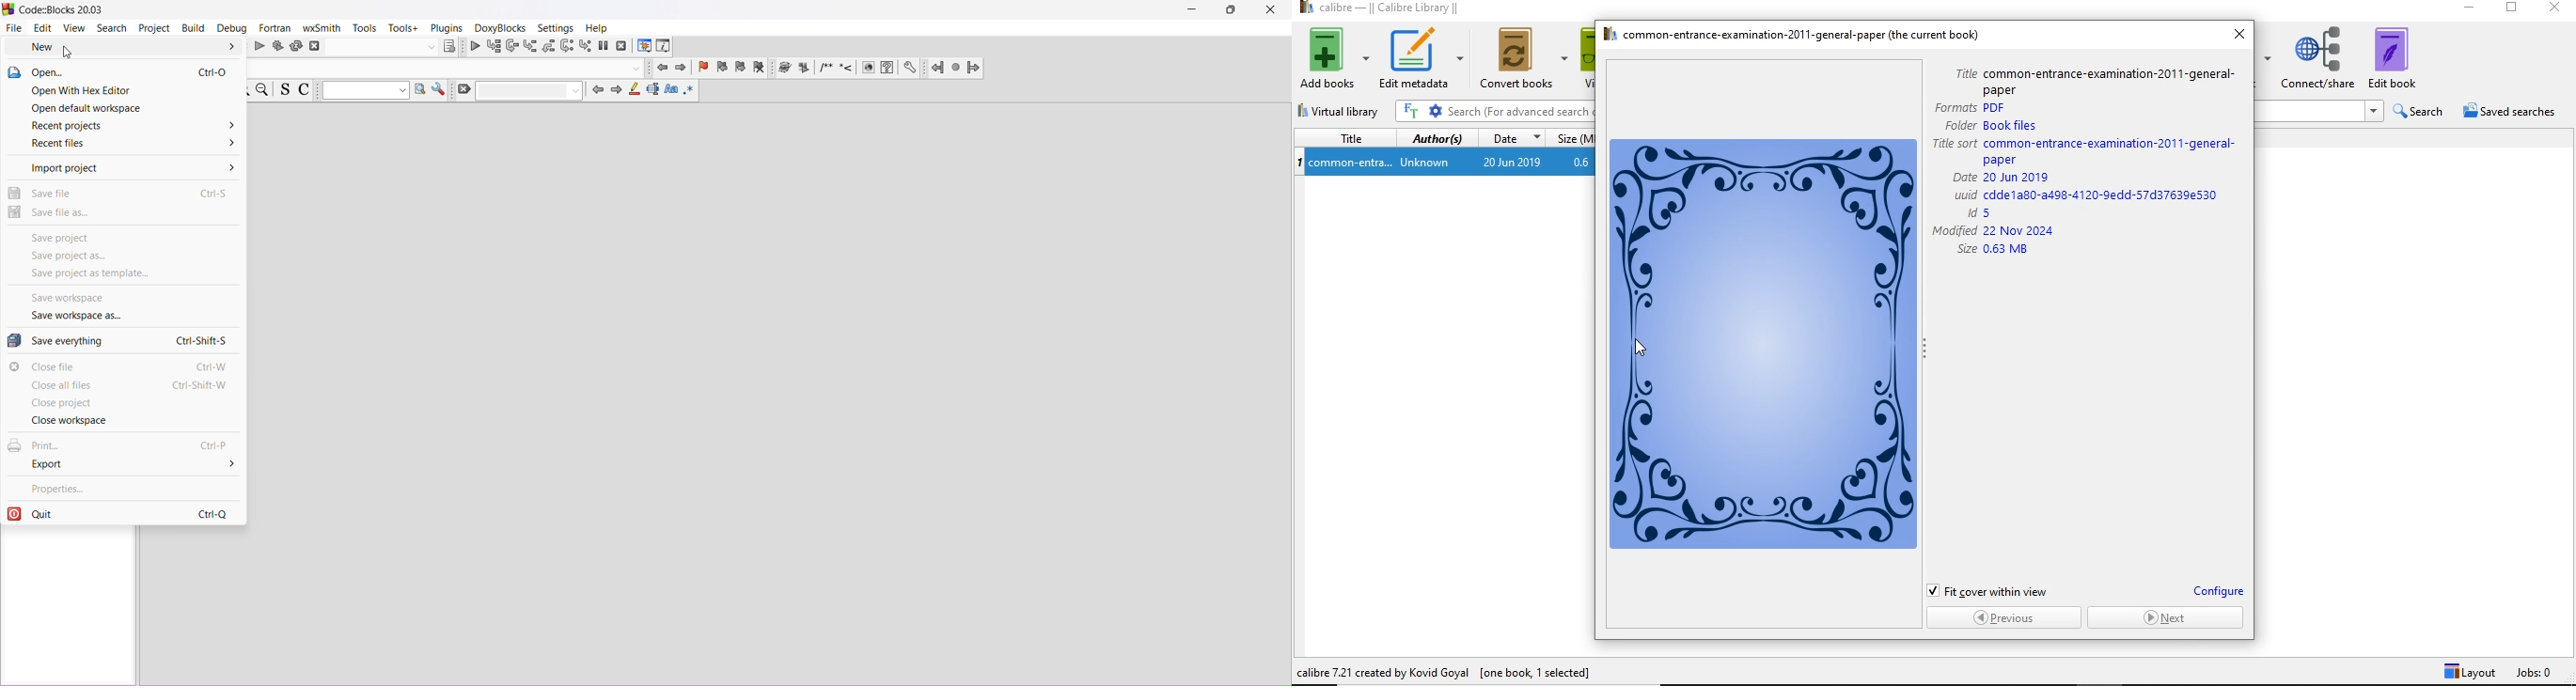 The width and height of the screenshot is (2576, 700). Describe the element at coordinates (1231, 11) in the screenshot. I see `maximize` at that location.